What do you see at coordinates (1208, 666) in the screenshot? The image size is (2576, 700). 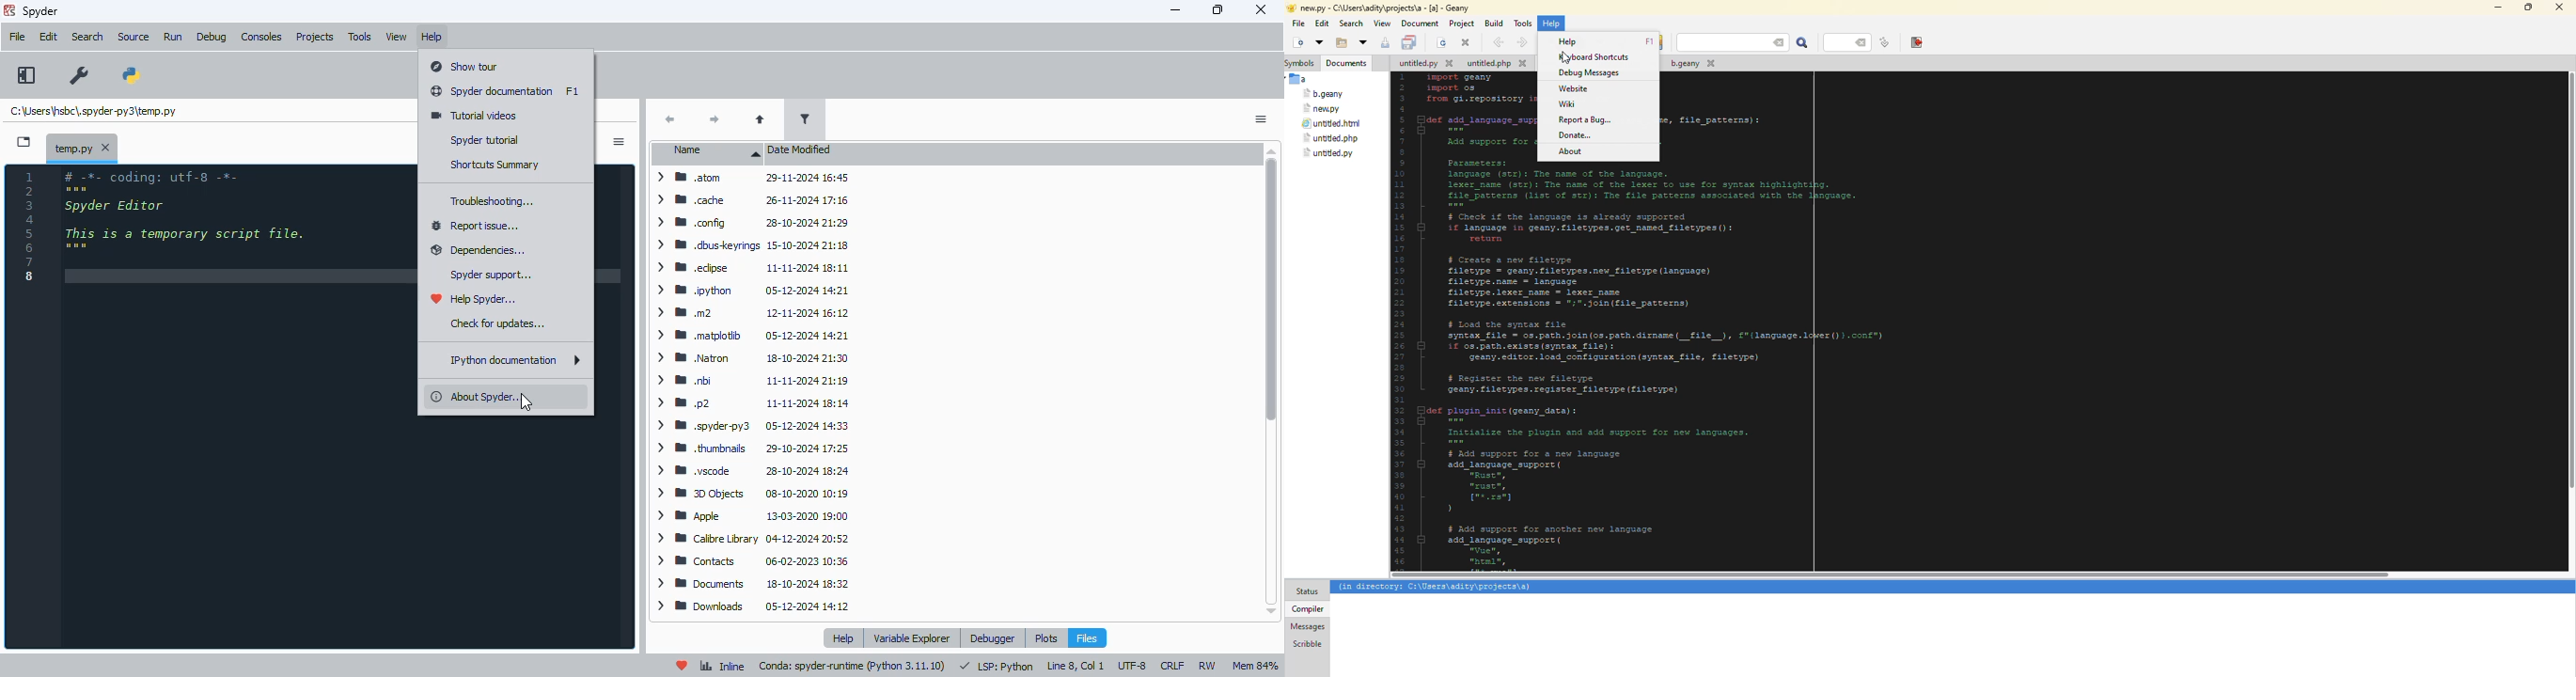 I see `RW` at bounding box center [1208, 666].